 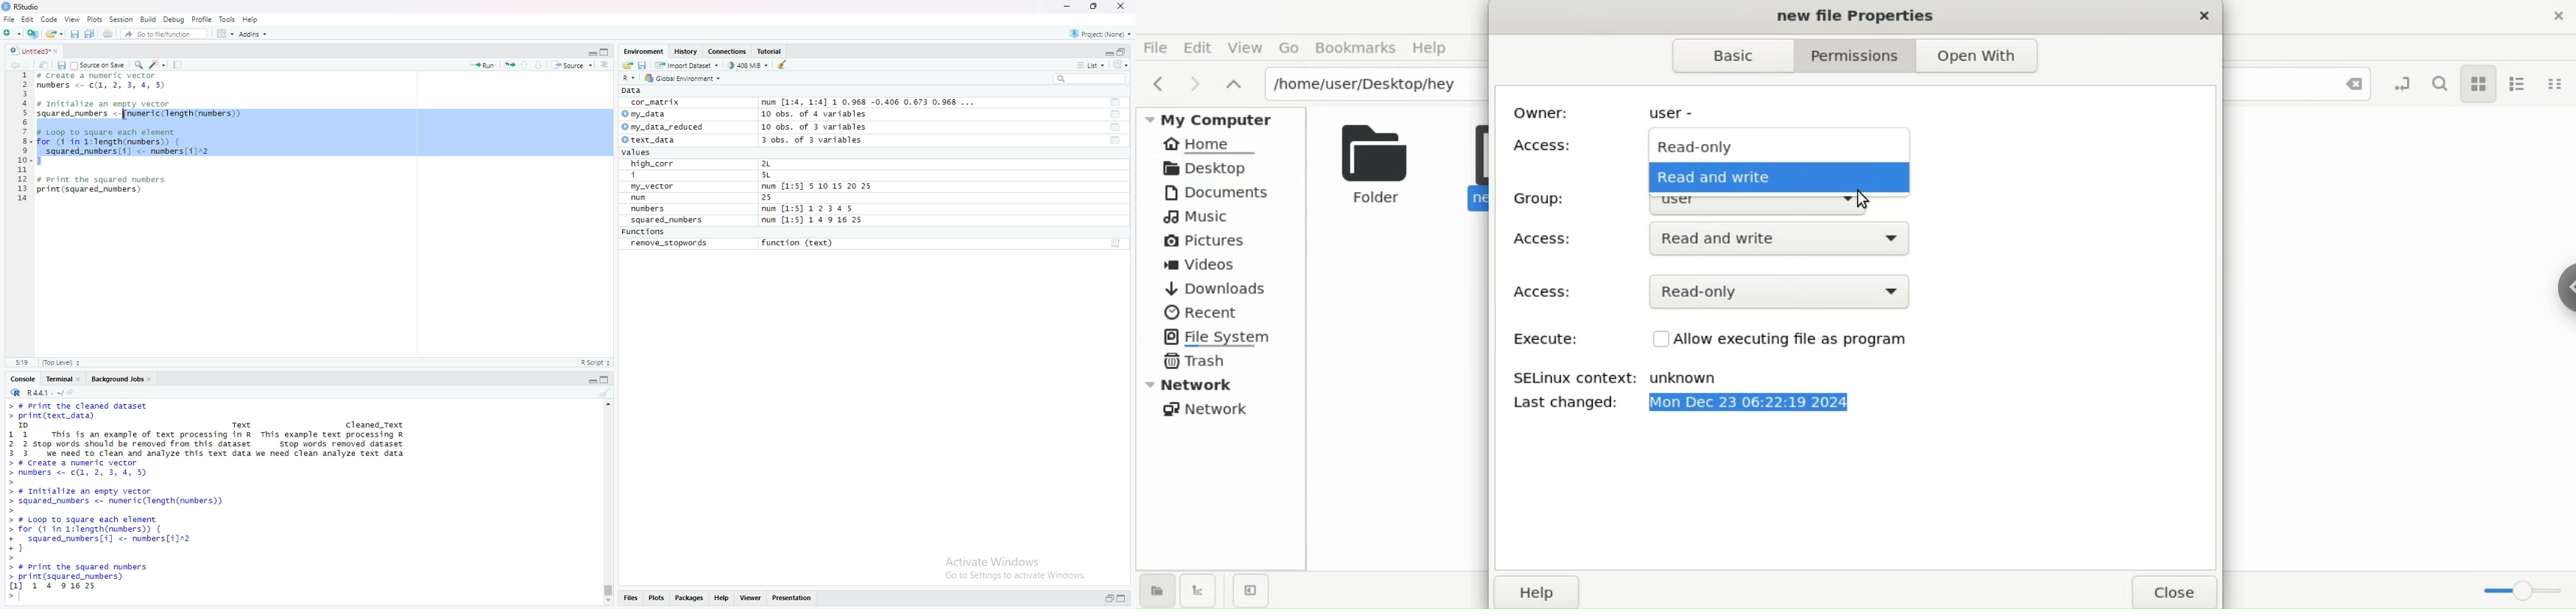 What do you see at coordinates (644, 51) in the screenshot?
I see `Environment` at bounding box center [644, 51].